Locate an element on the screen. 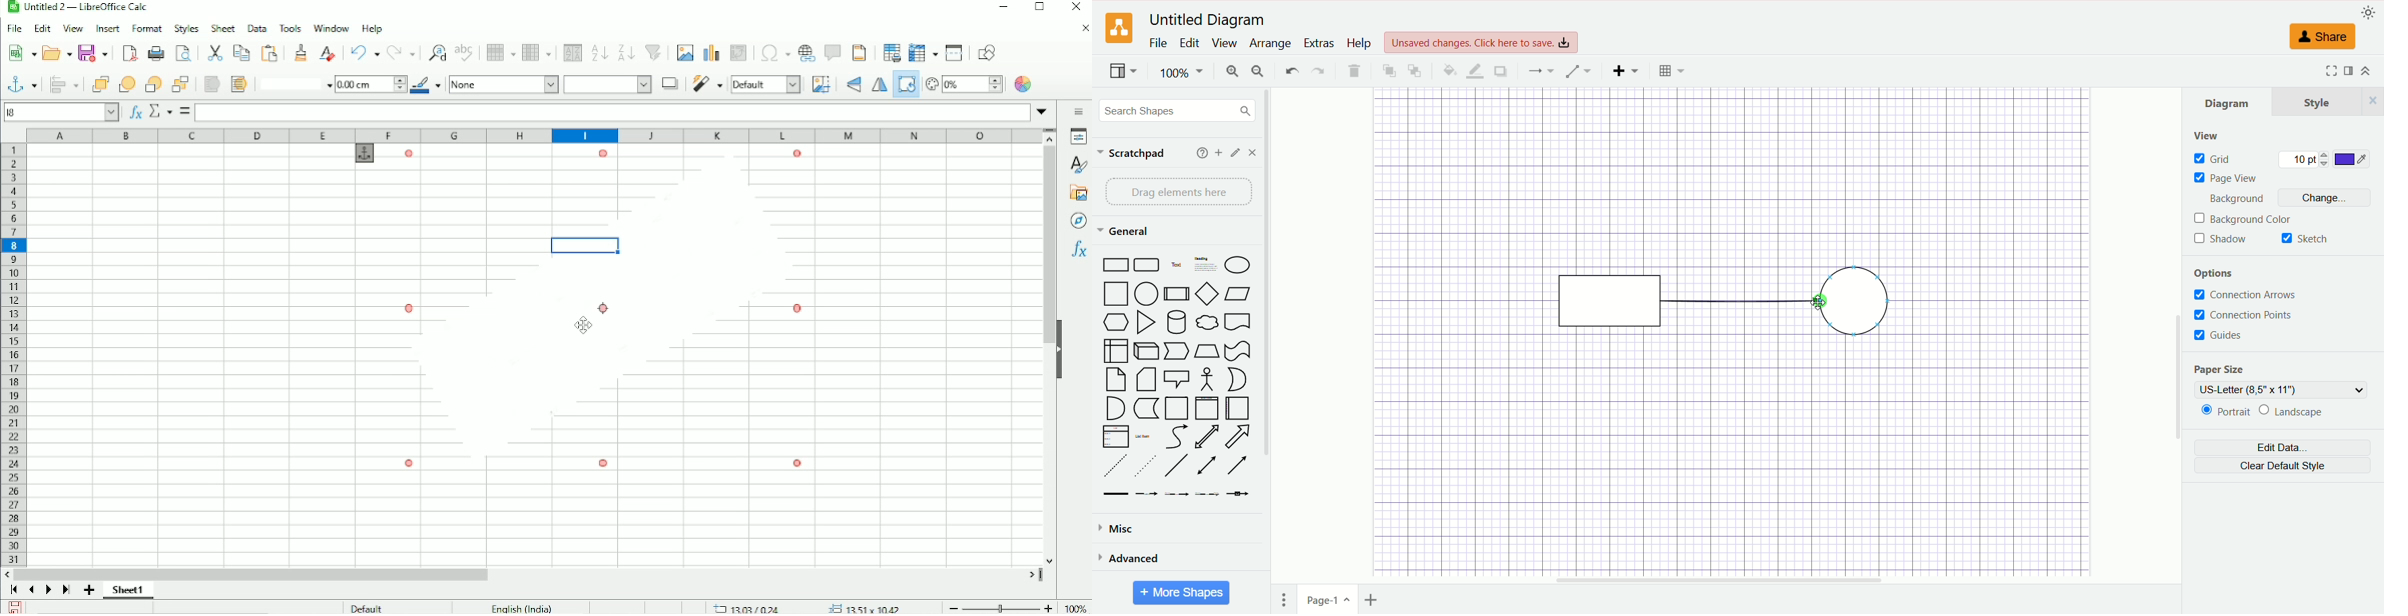 The image size is (2408, 616). Clone formatting is located at coordinates (299, 53).